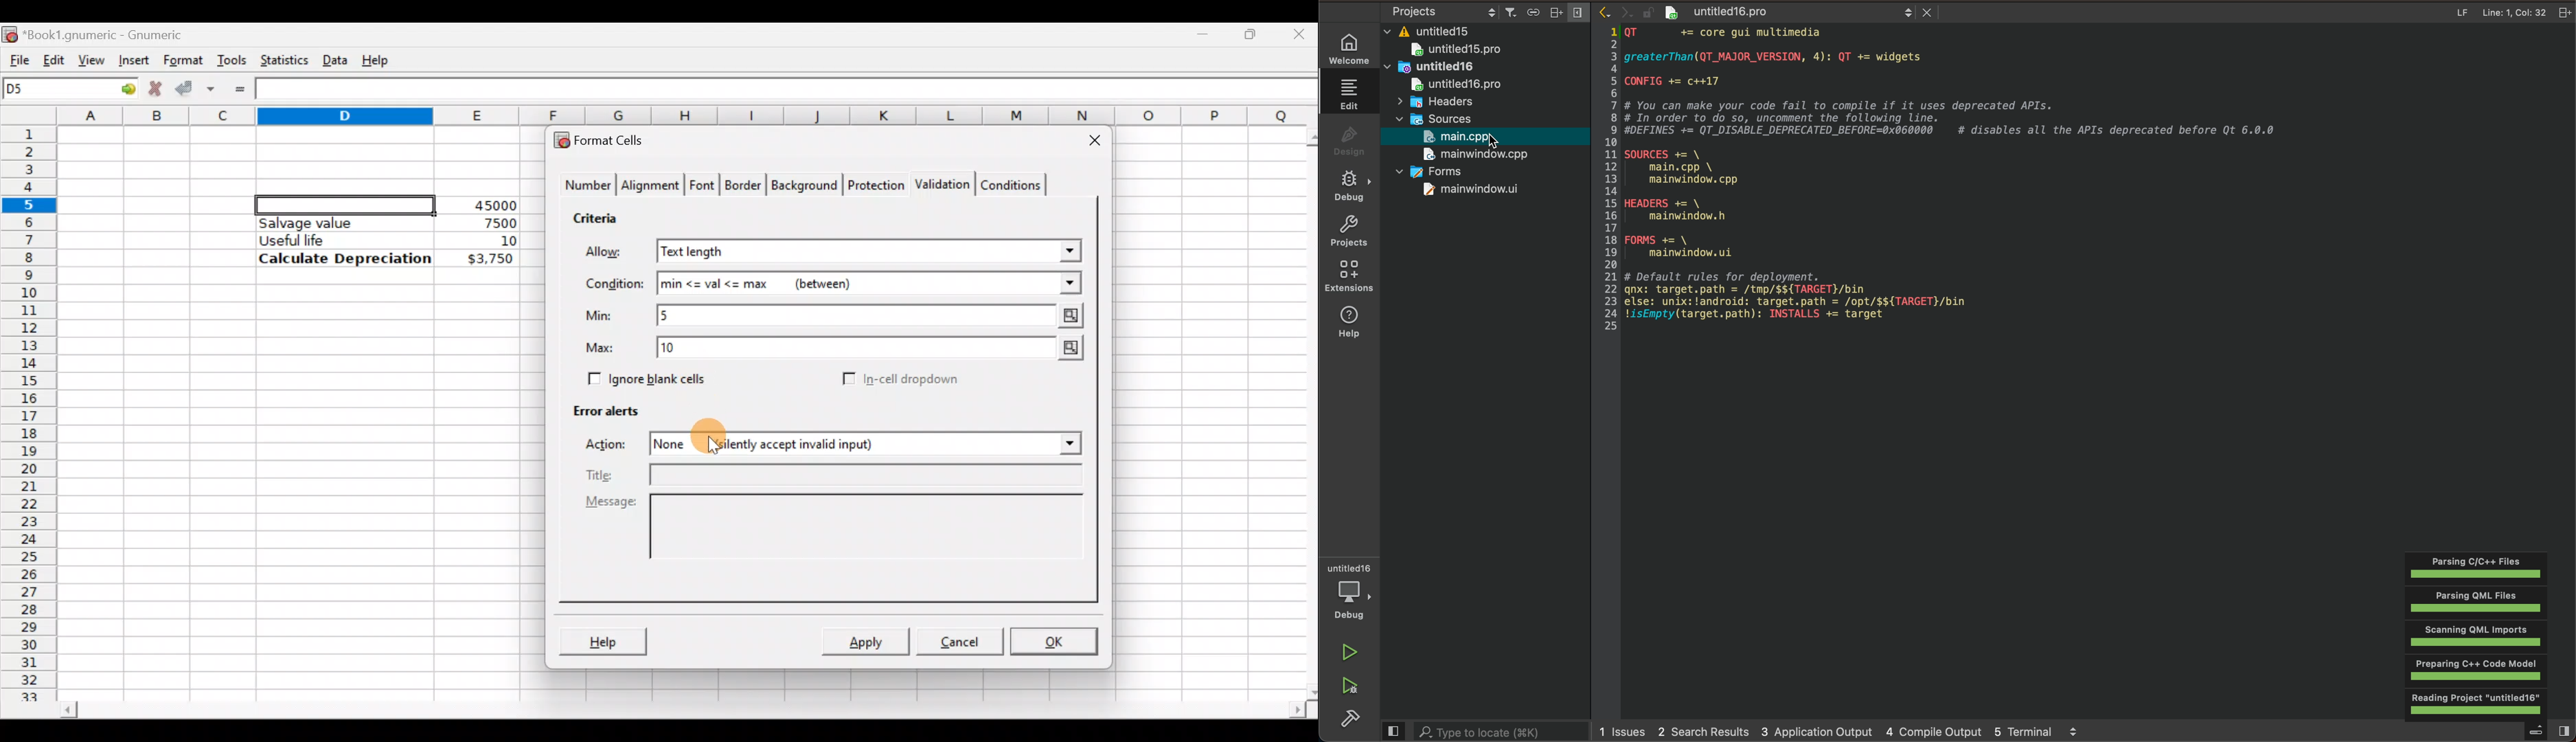 Image resolution: width=2576 pixels, height=756 pixels. What do you see at coordinates (1352, 47) in the screenshot?
I see `welcome` at bounding box center [1352, 47].